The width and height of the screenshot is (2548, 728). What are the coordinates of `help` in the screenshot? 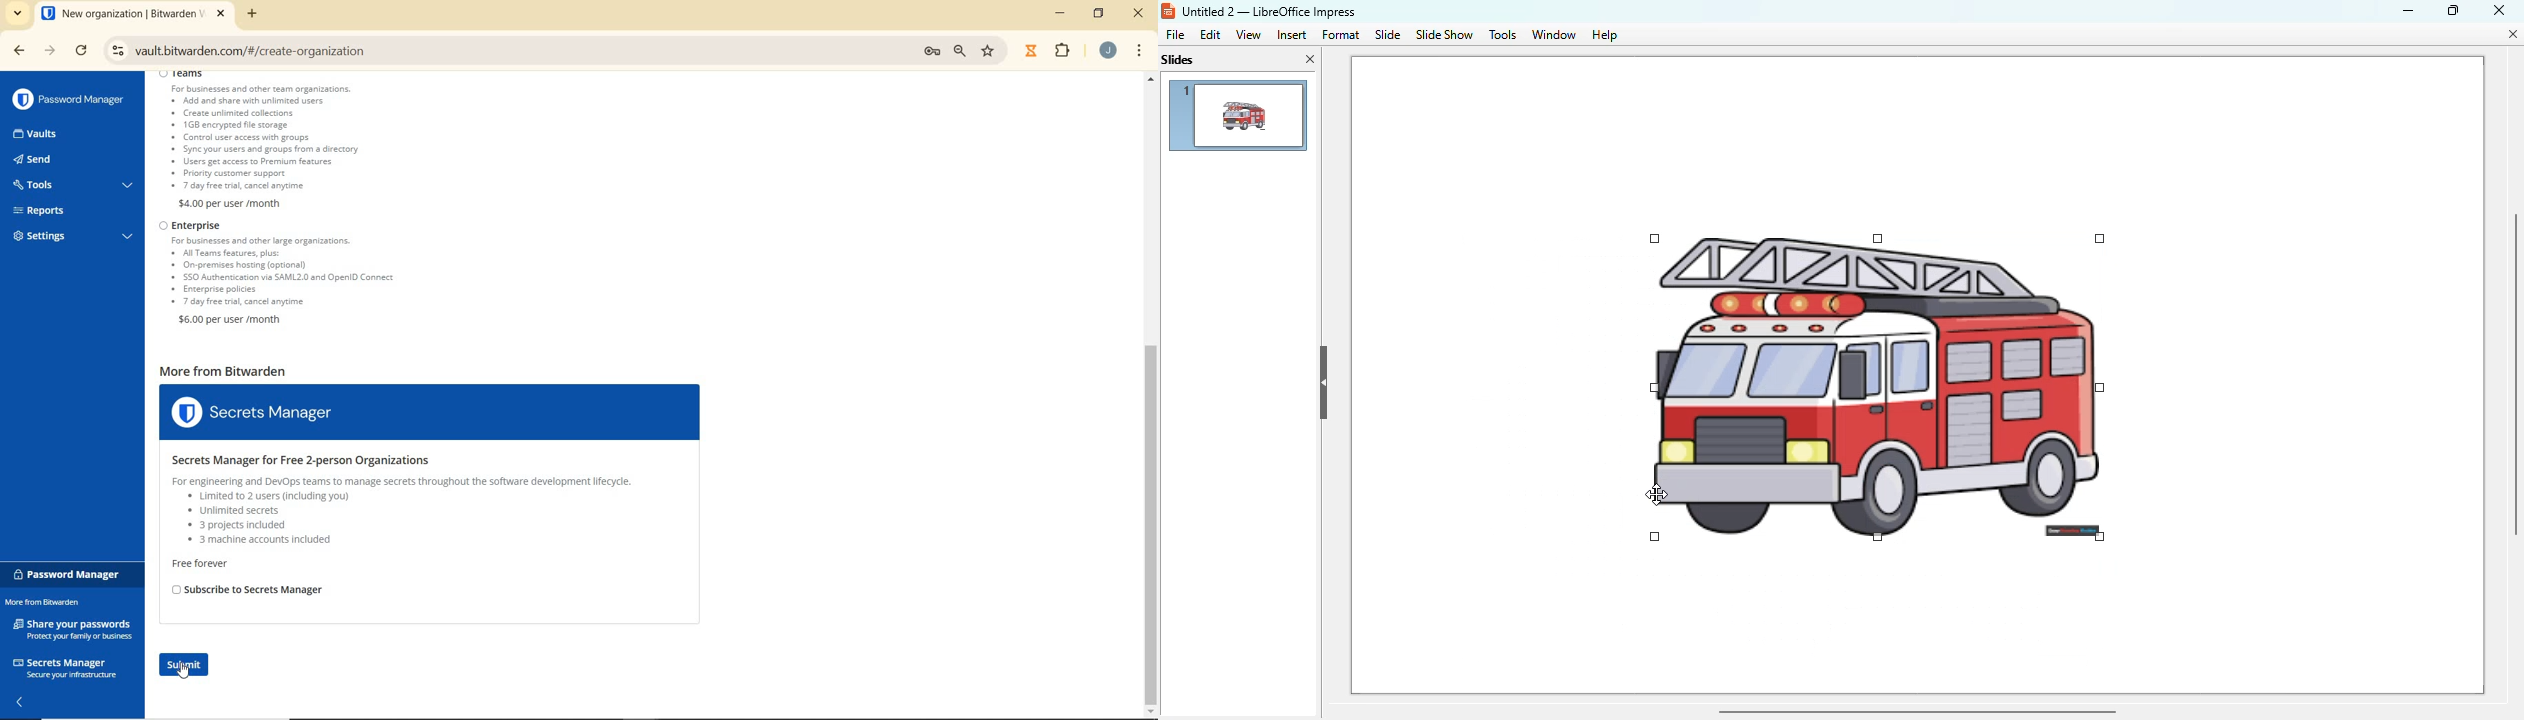 It's located at (1605, 35).